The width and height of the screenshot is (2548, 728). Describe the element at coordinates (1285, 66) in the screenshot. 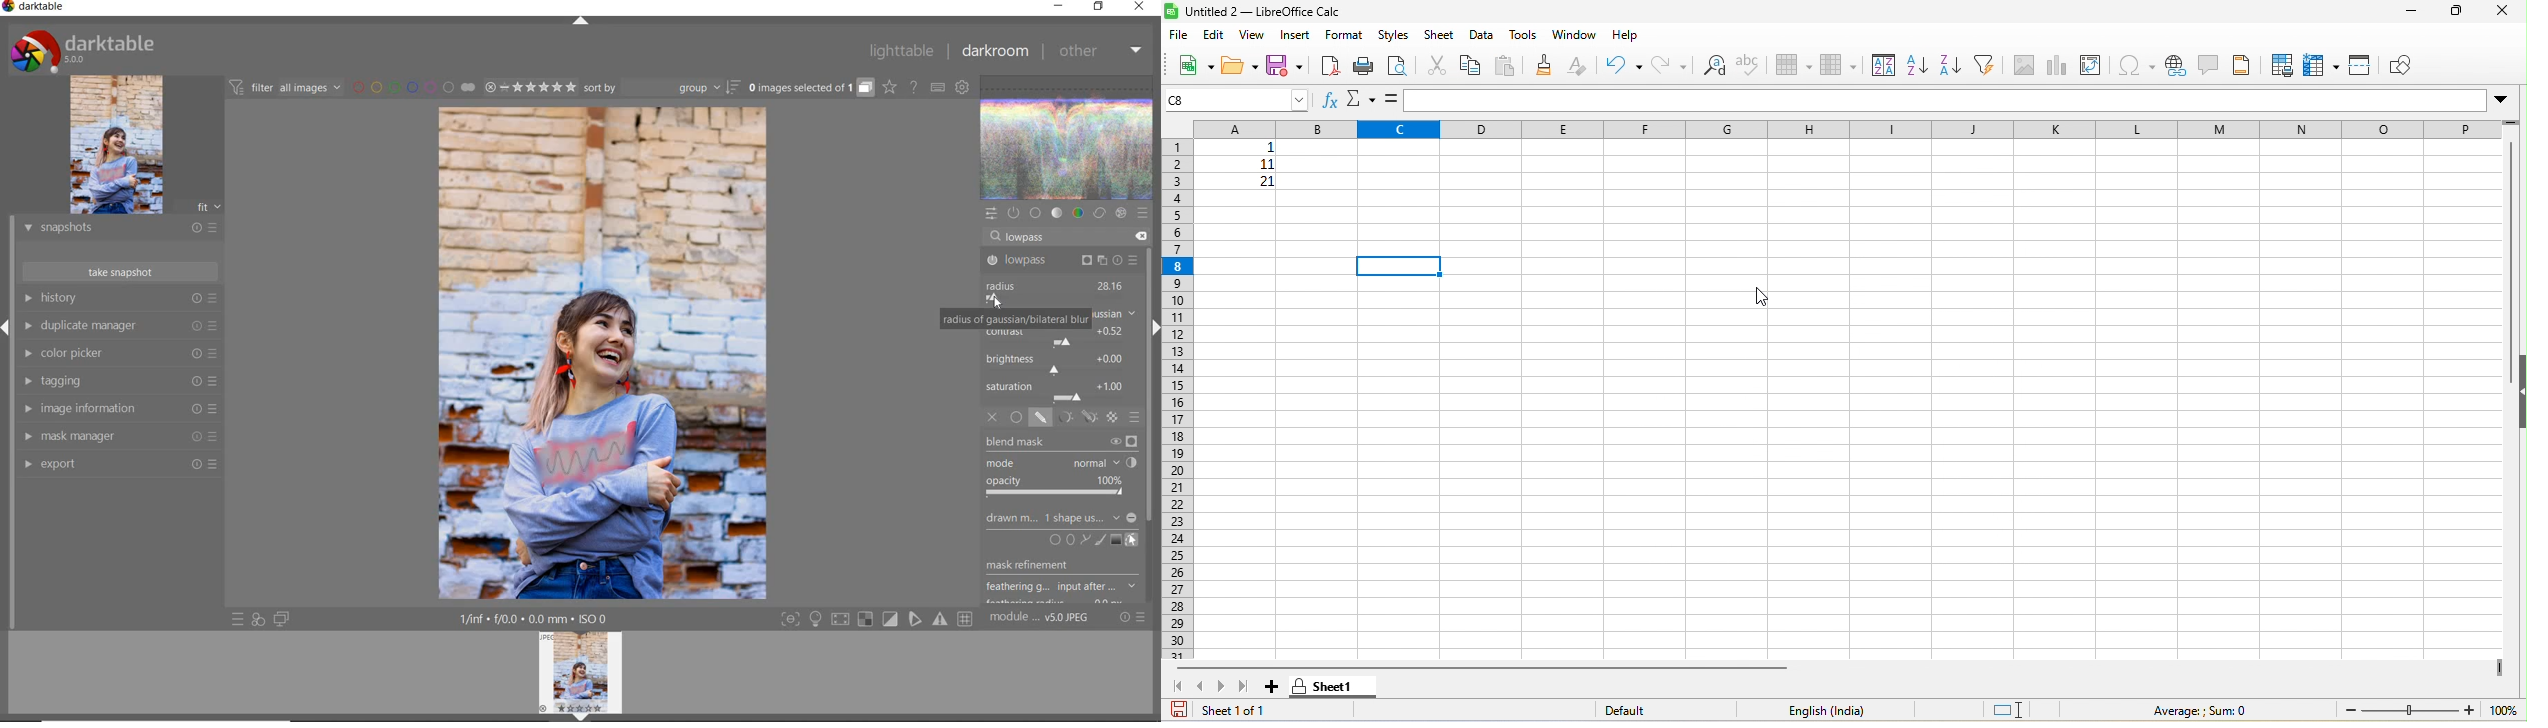

I see `save` at that location.